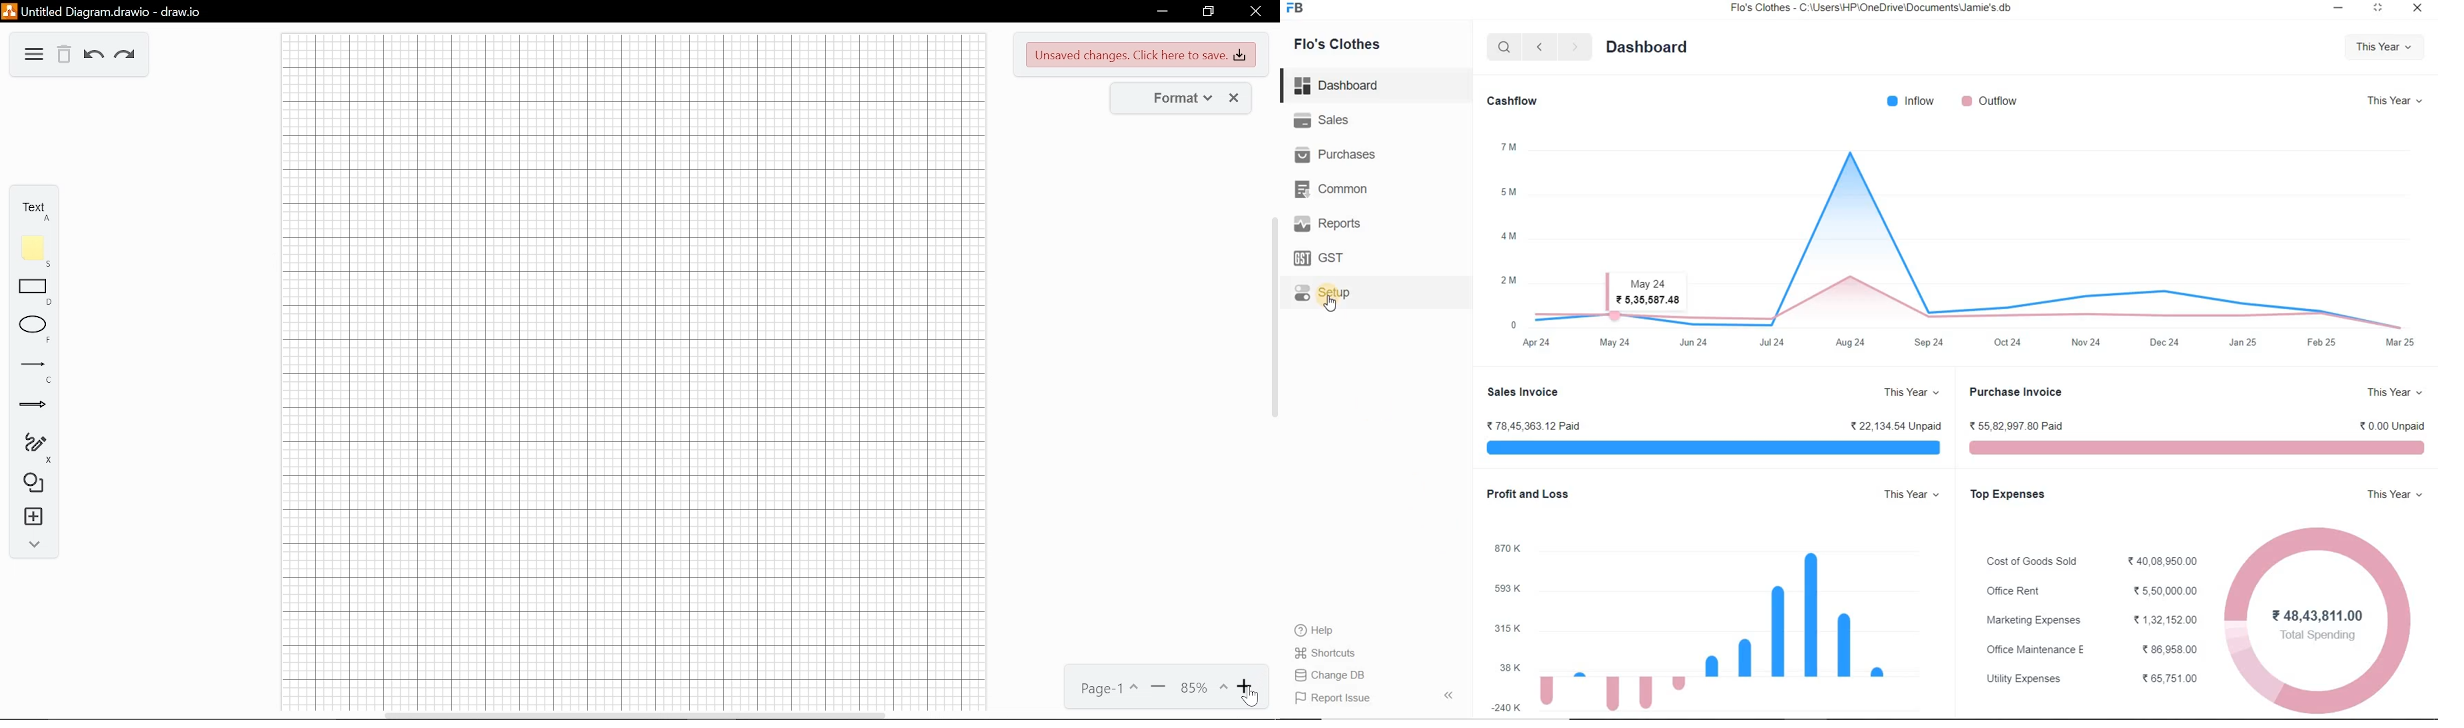 The image size is (2464, 728). I want to click on Dashboard, so click(1339, 84).